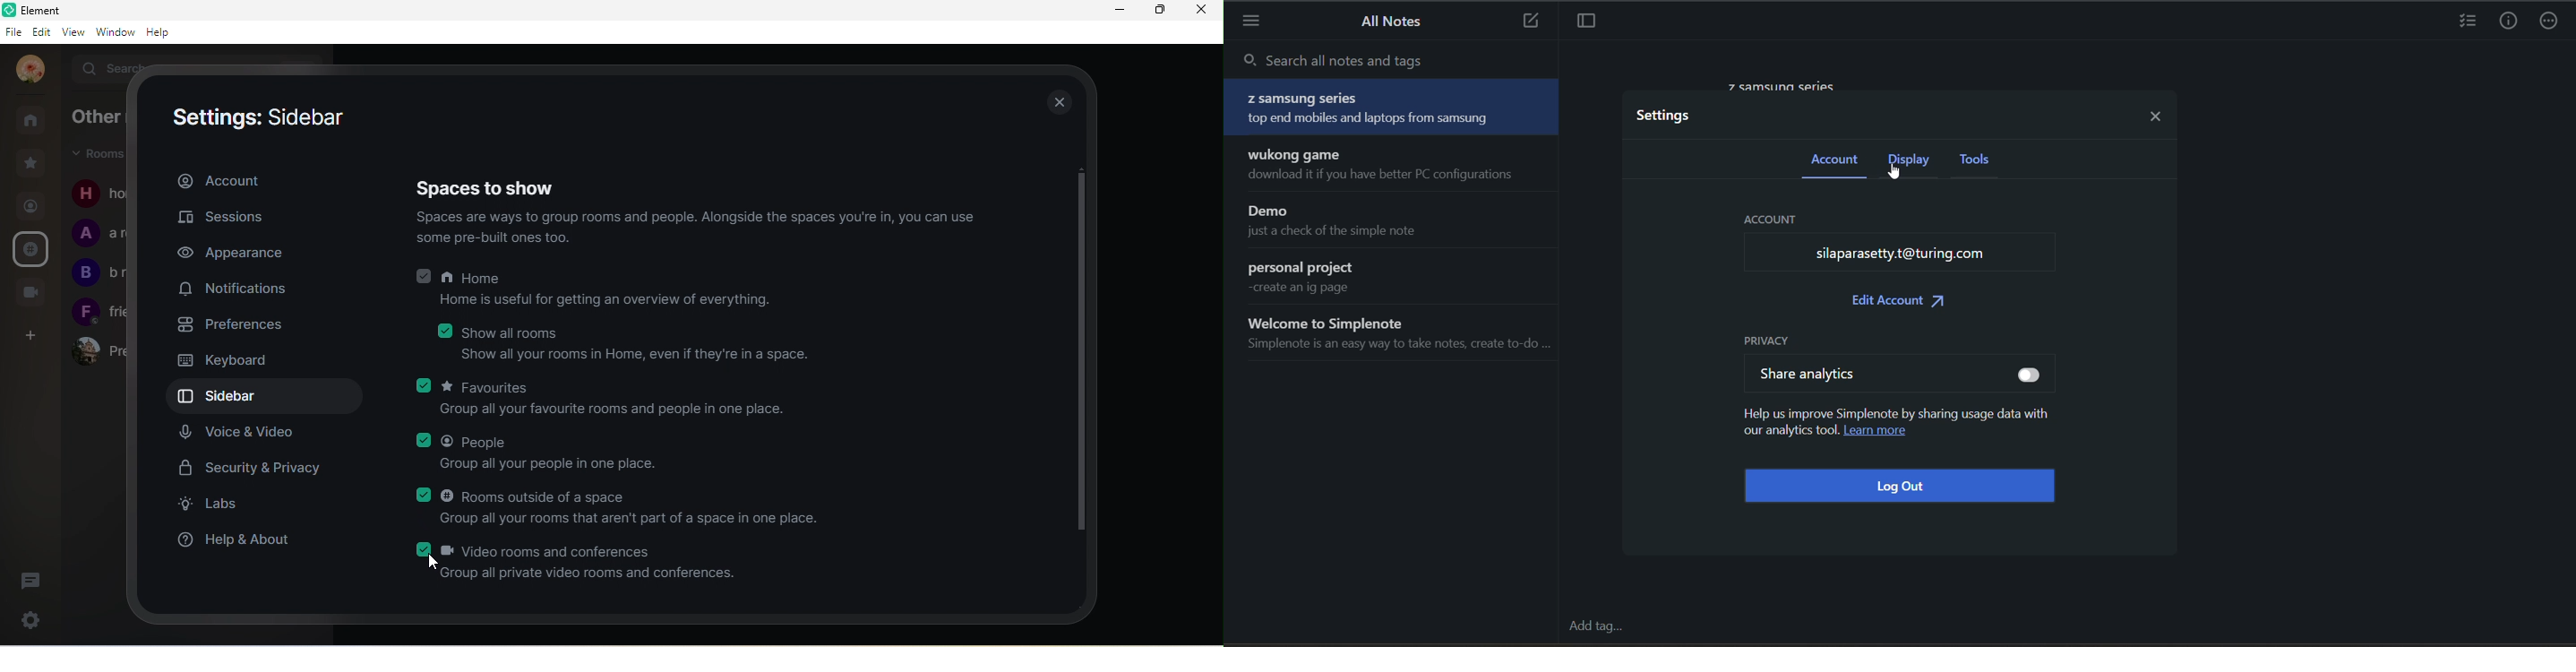  What do you see at coordinates (1386, 21) in the screenshot?
I see `all notes` at bounding box center [1386, 21].